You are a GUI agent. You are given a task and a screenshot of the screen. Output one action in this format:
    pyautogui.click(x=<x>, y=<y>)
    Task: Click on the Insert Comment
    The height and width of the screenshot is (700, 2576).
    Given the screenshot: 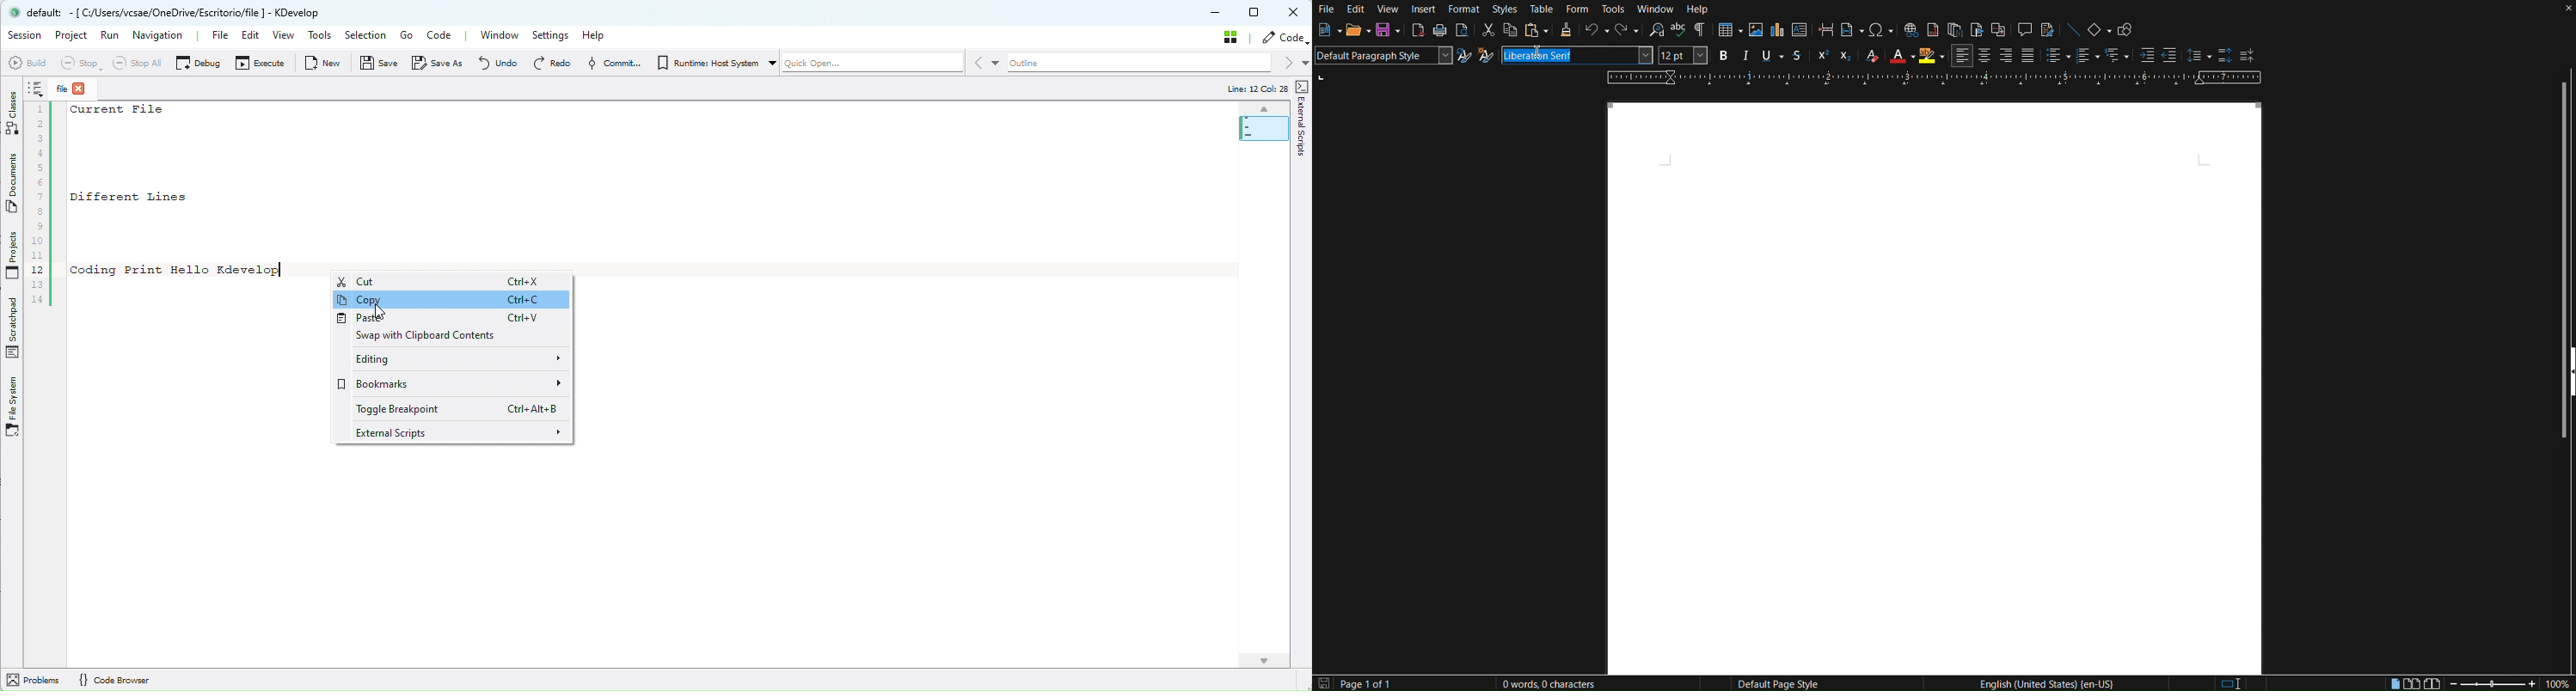 What is the action you would take?
    pyautogui.click(x=2022, y=32)
    